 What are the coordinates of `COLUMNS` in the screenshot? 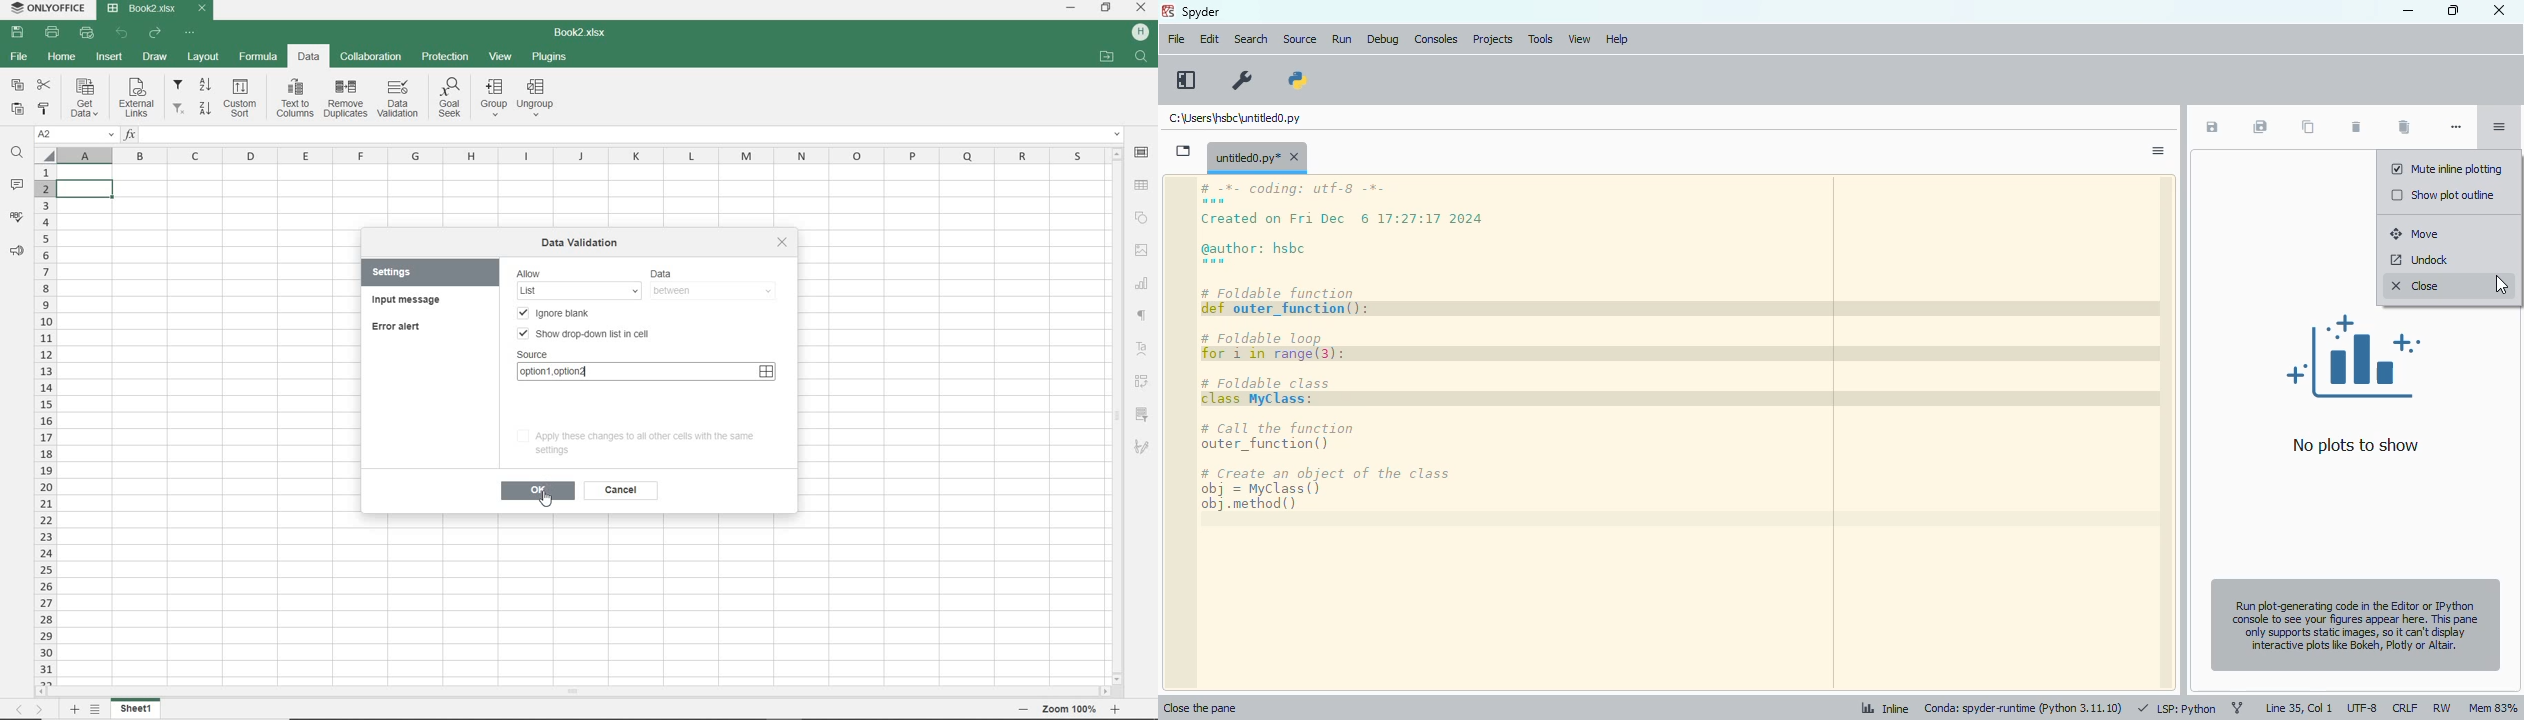 It's located at (581, 154).